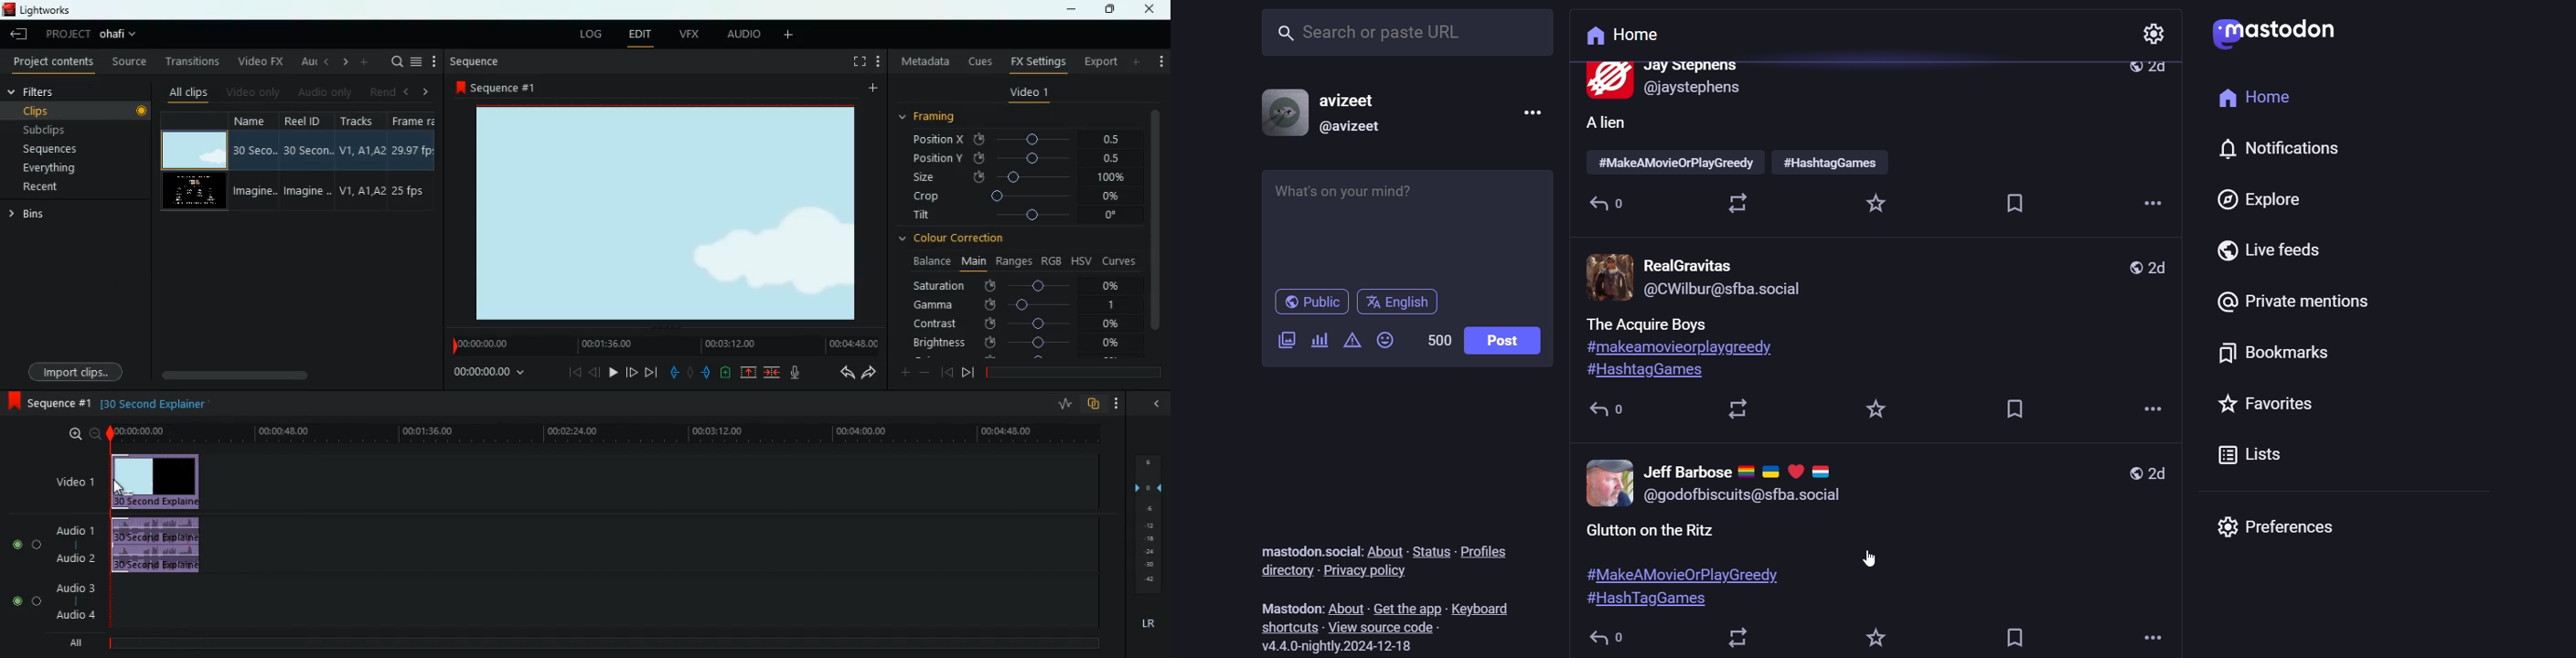  What do you see at coordinates (344, 61) in the screenshot?
I see `right` at bounding box center [344, 61].